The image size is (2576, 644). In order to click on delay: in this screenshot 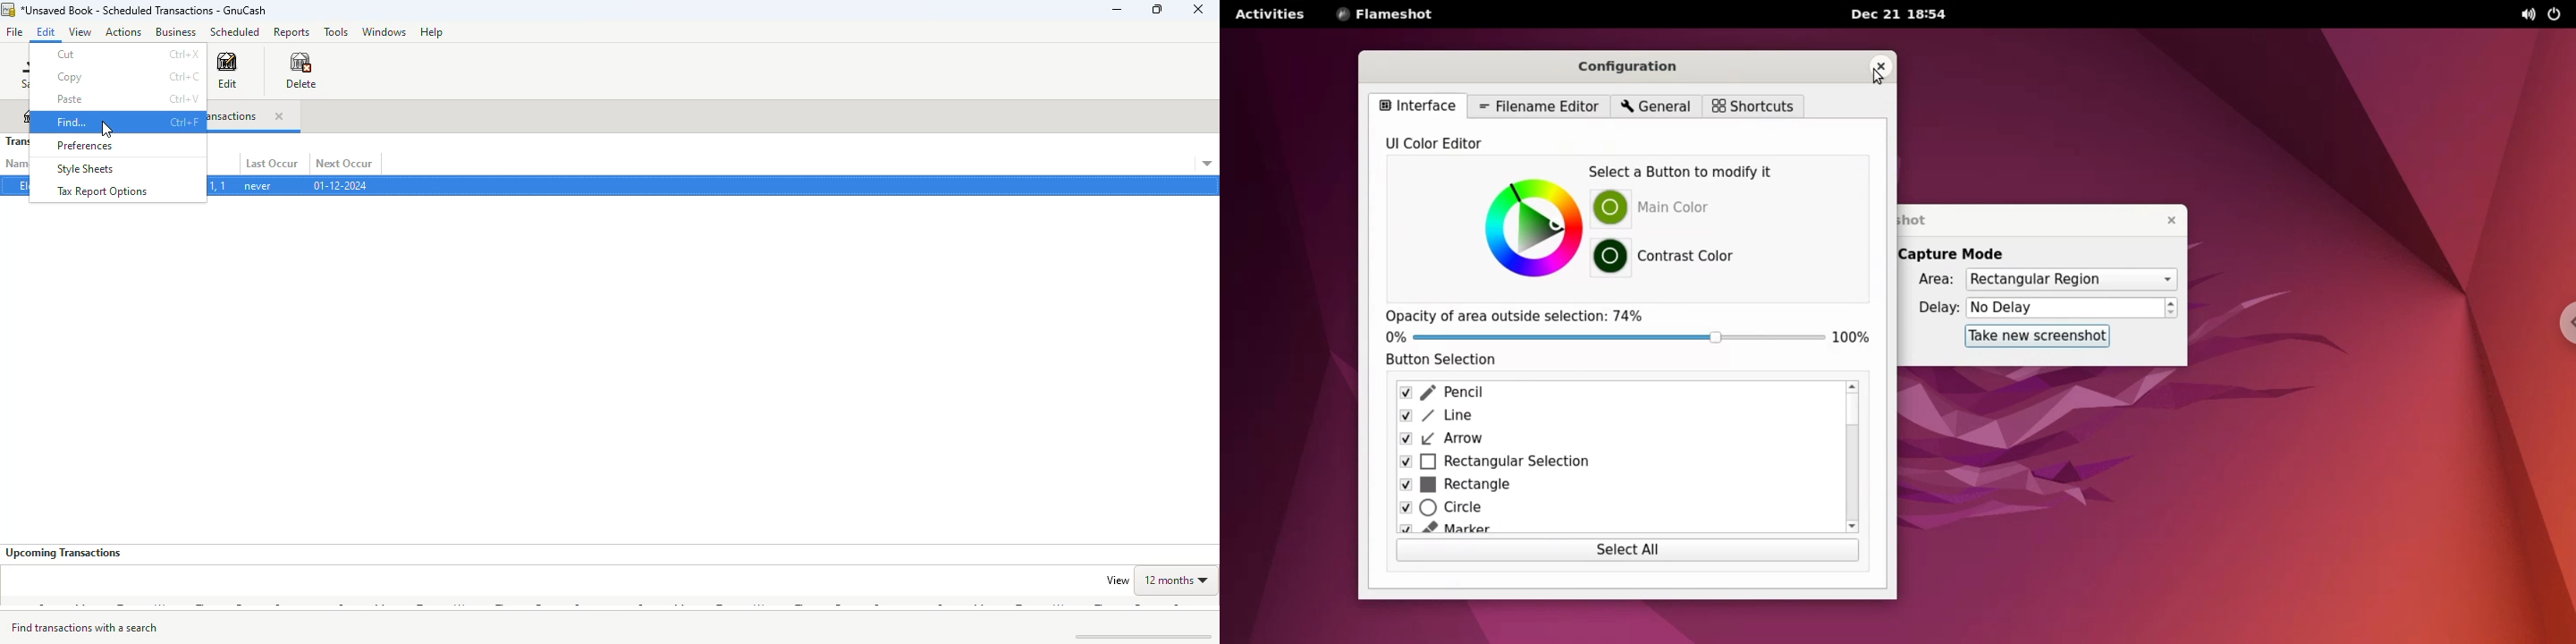, I will do `click(1931, 310)`.